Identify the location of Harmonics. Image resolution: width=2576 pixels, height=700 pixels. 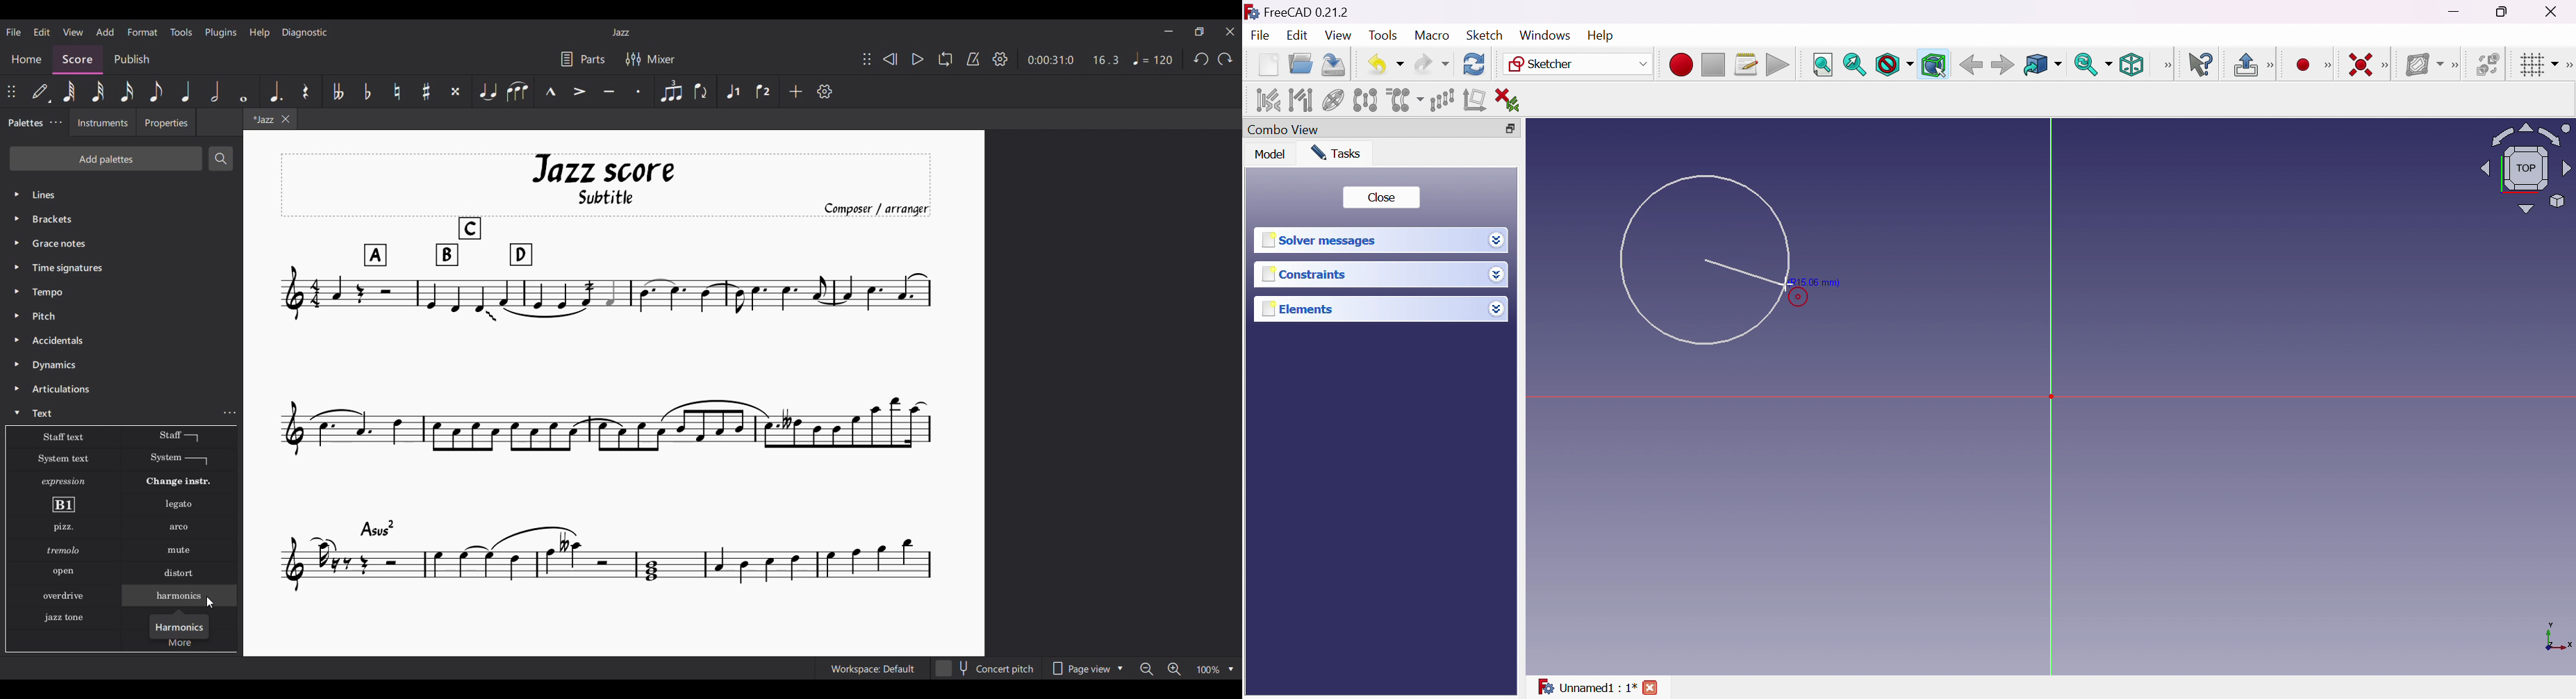
(181, 625).